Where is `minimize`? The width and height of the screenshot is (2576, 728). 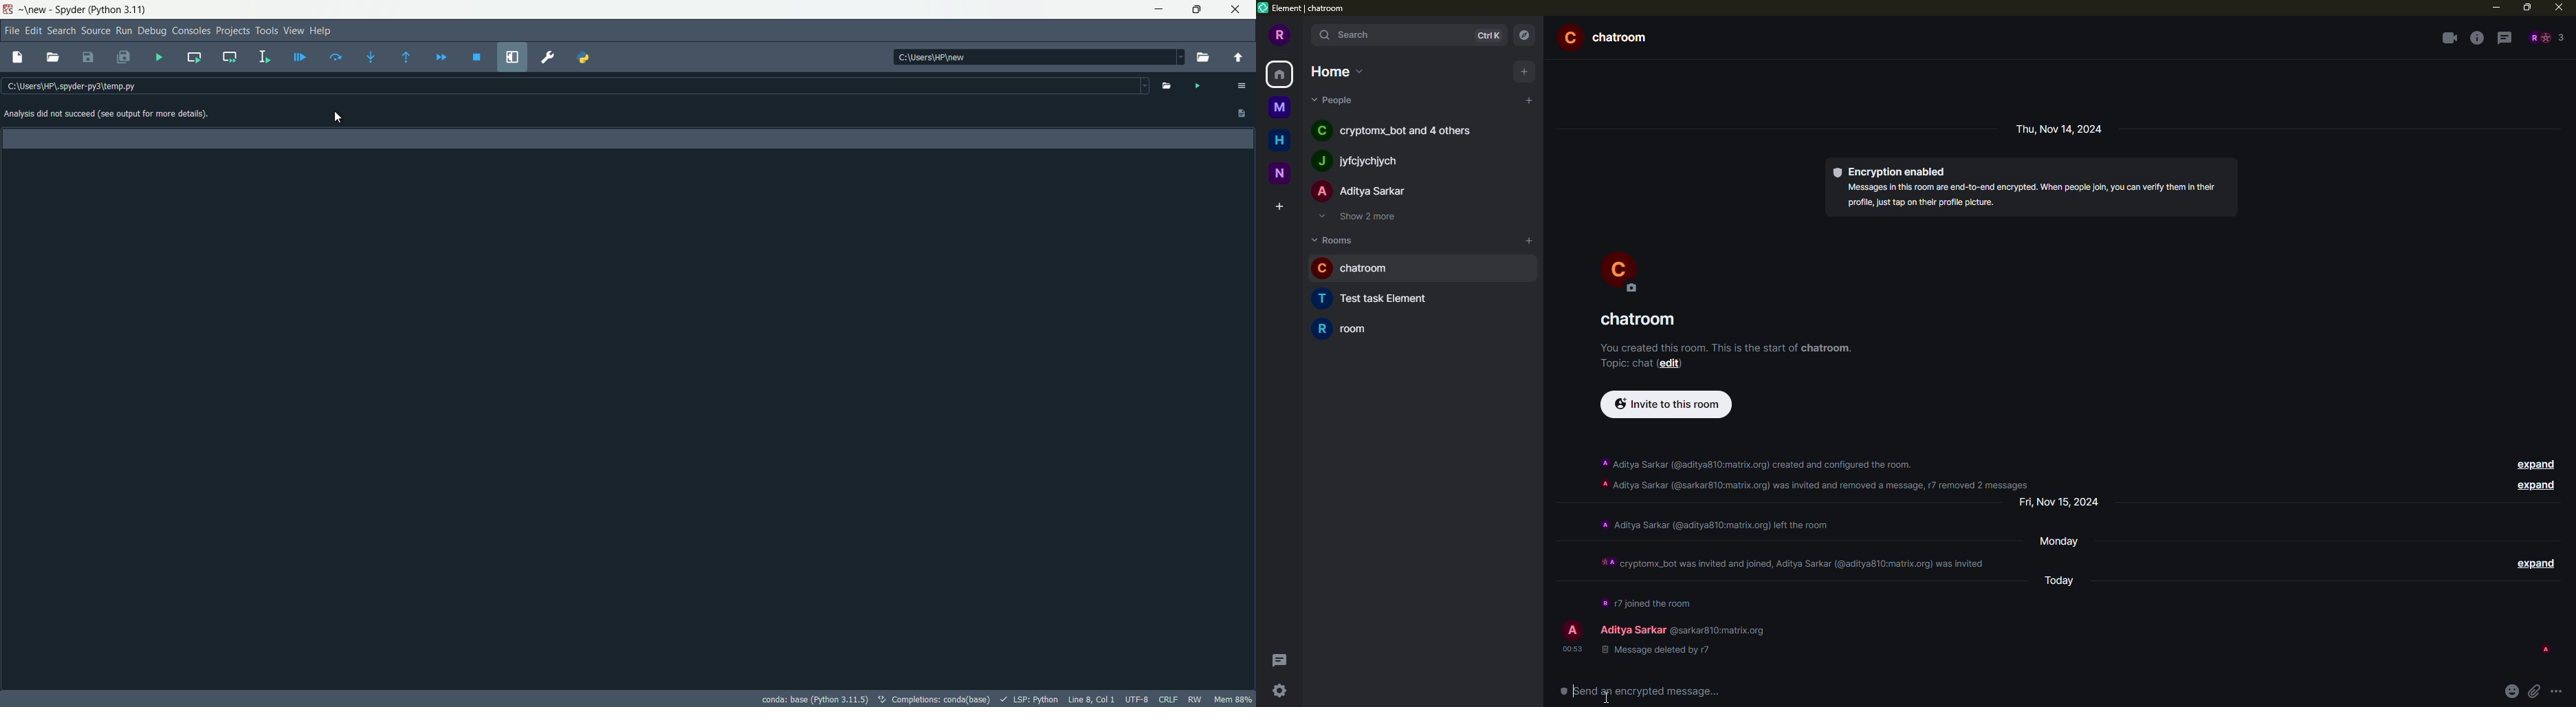
minimize is located at coordinates (1162, 10).